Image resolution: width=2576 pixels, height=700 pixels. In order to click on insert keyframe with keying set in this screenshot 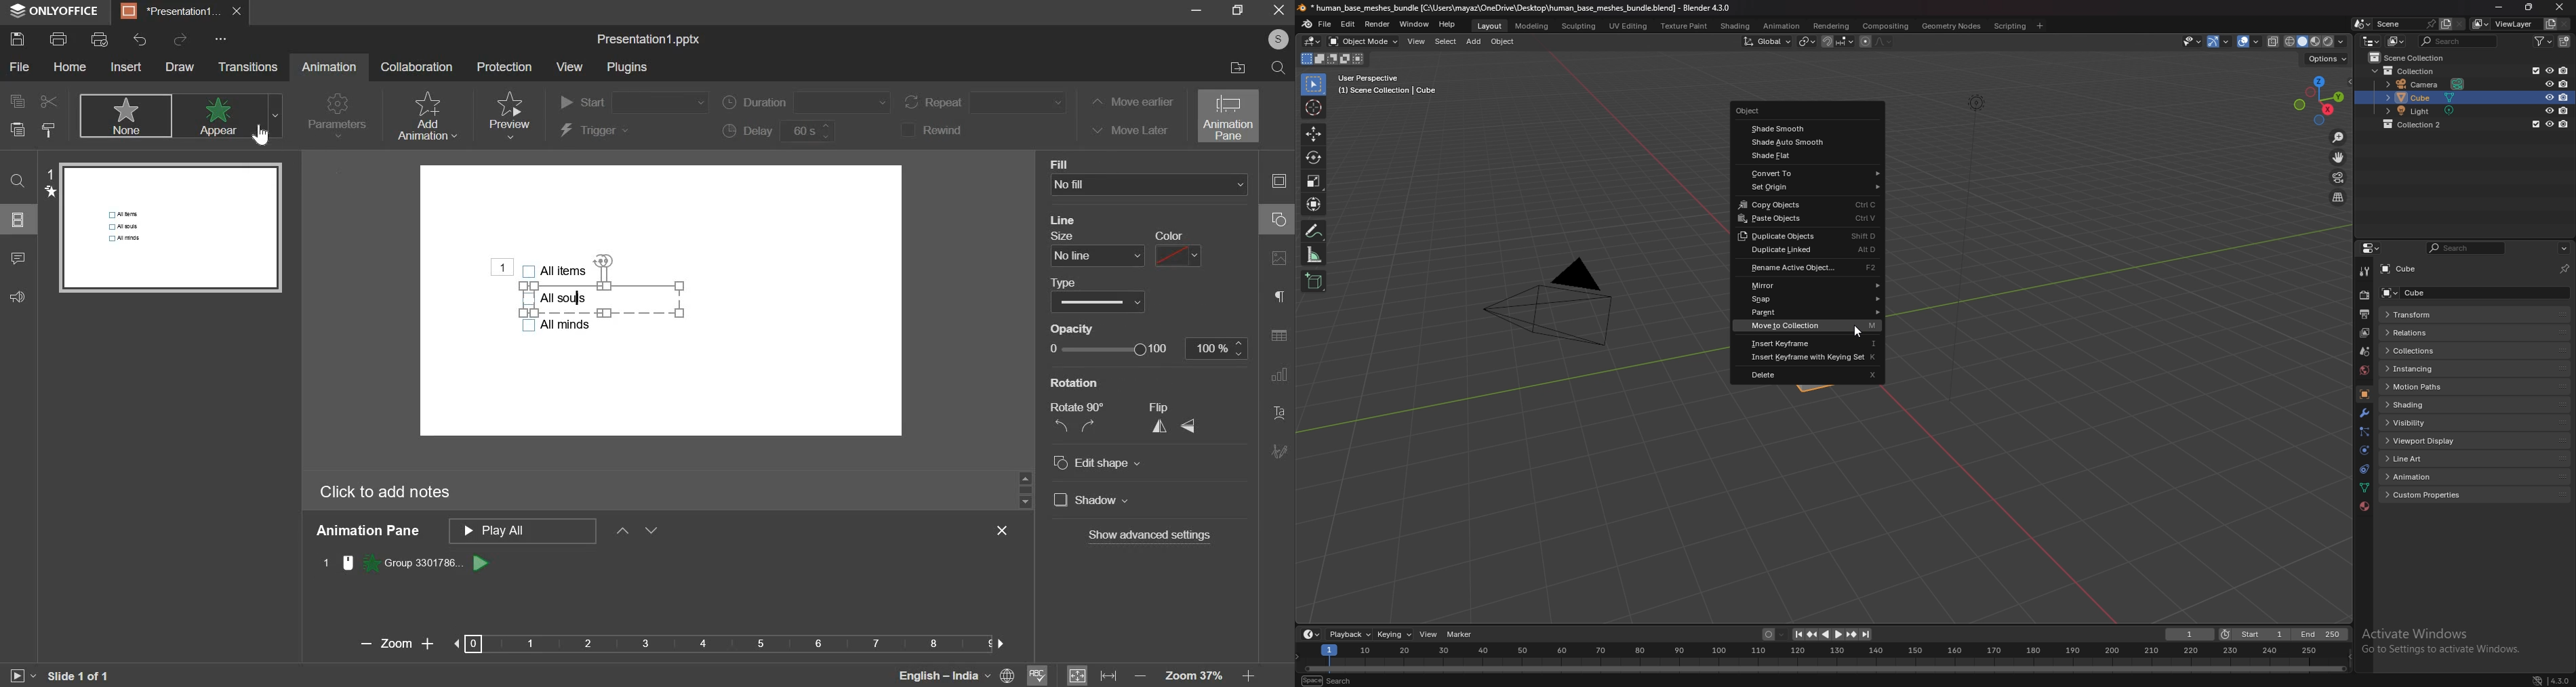, I will do `click(1809, 358)`.